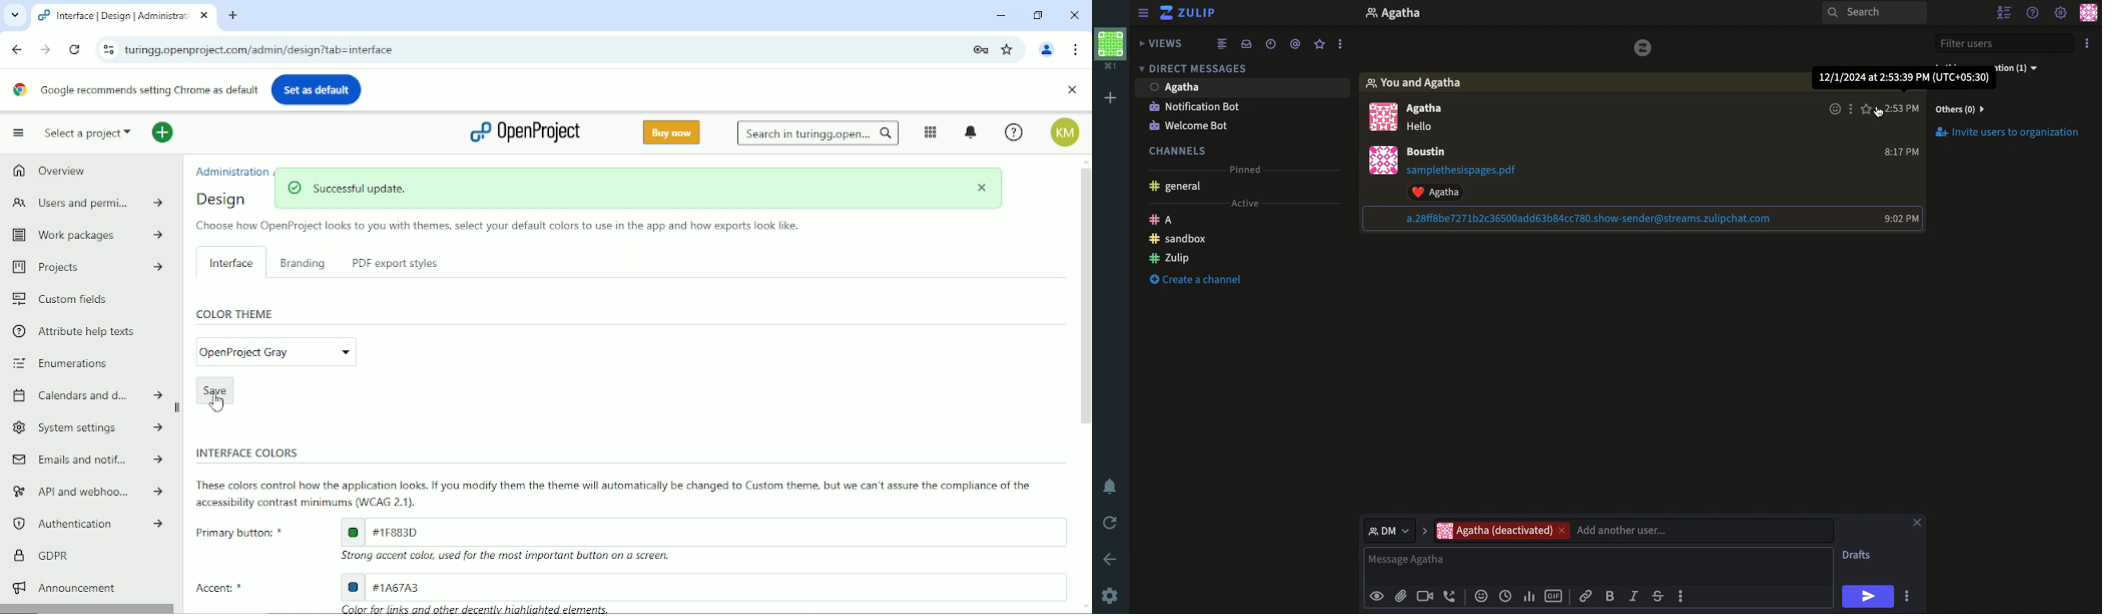 This screenshot has width=2128, height=616. What do you see at coordinates (1560, 531) in the screenshot?
I see `remove` at bounding box center [1560, 531].